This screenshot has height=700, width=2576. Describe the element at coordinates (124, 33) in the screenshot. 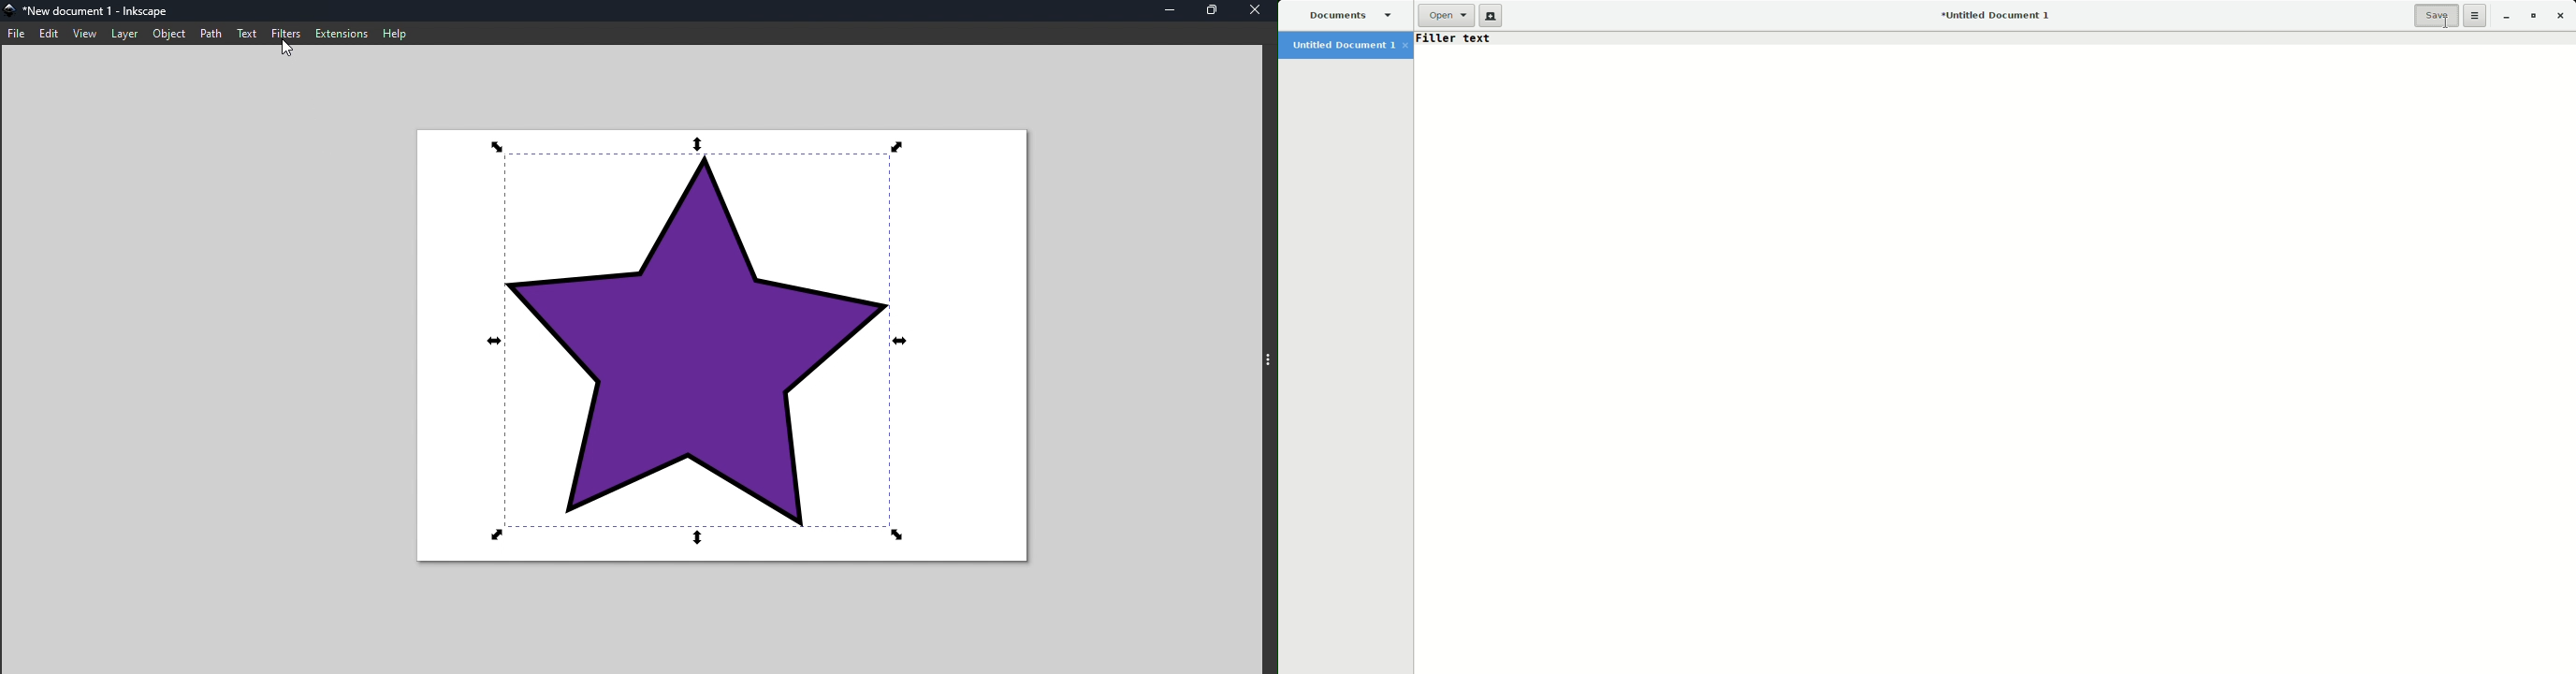

I see `Layer` at that location.